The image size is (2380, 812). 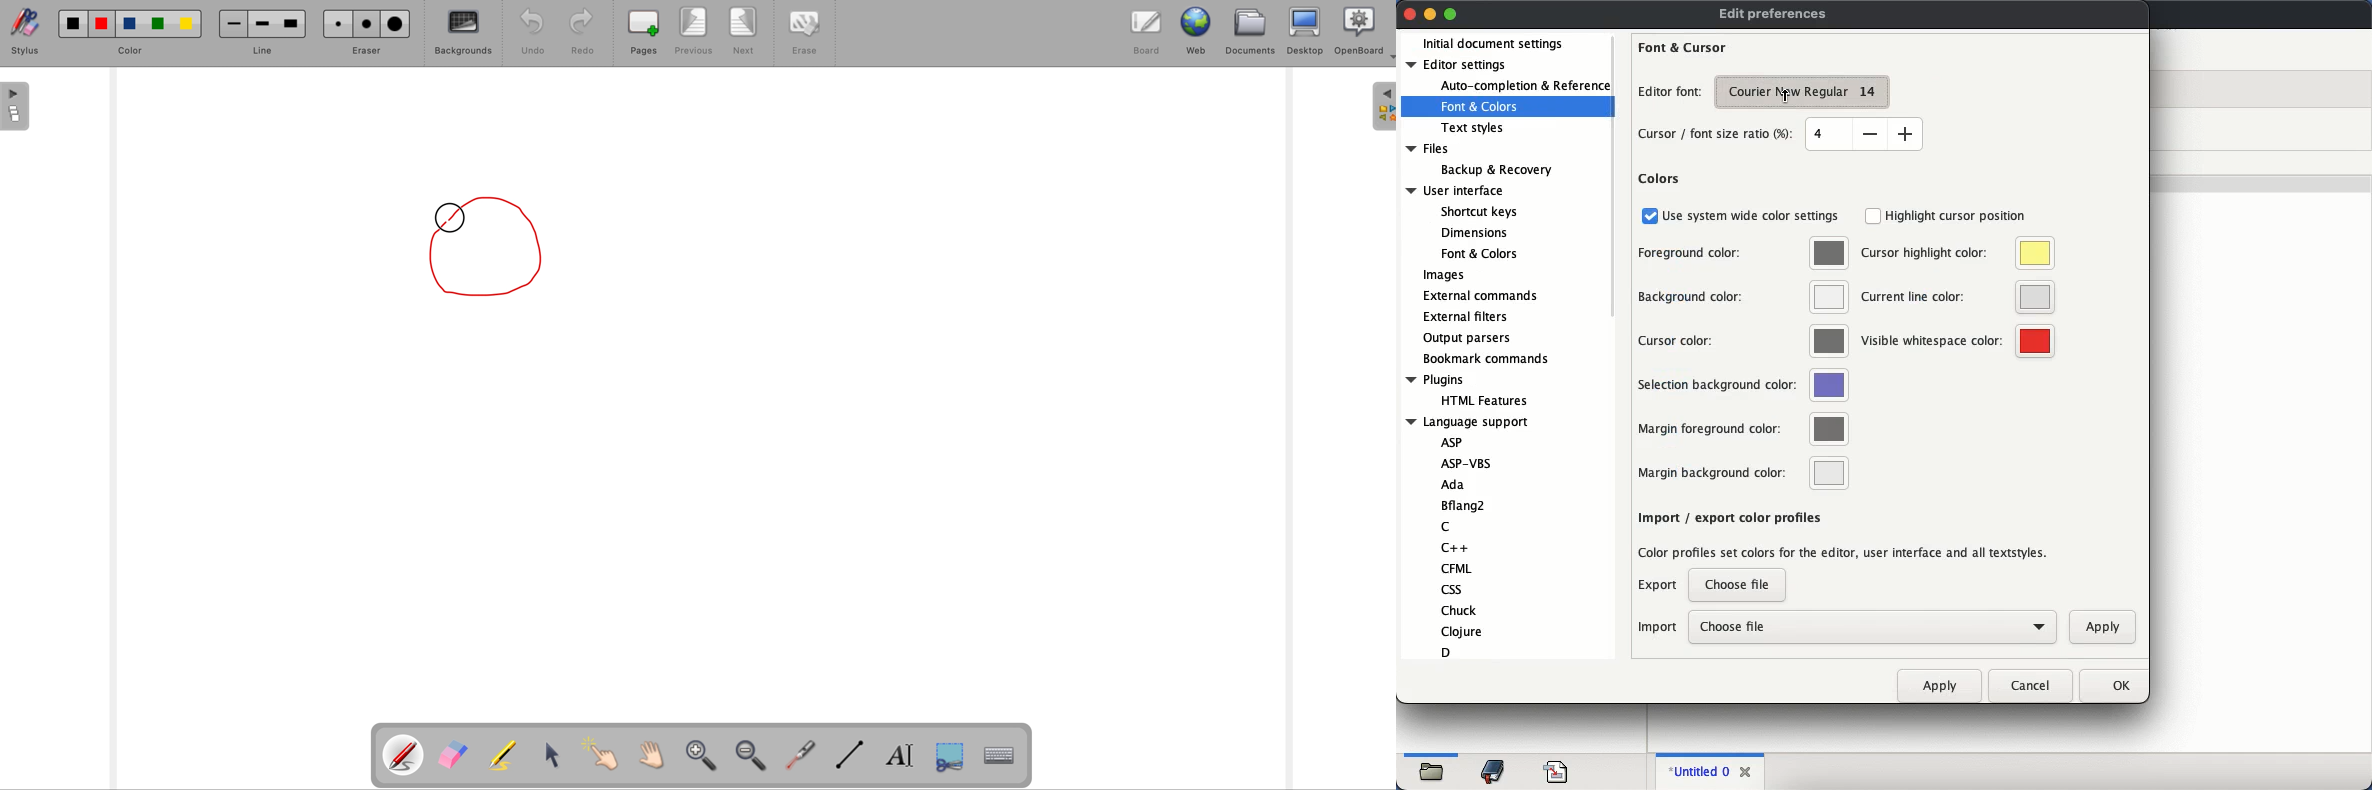 I want to click on zoom out, so click(x=755, y=757).